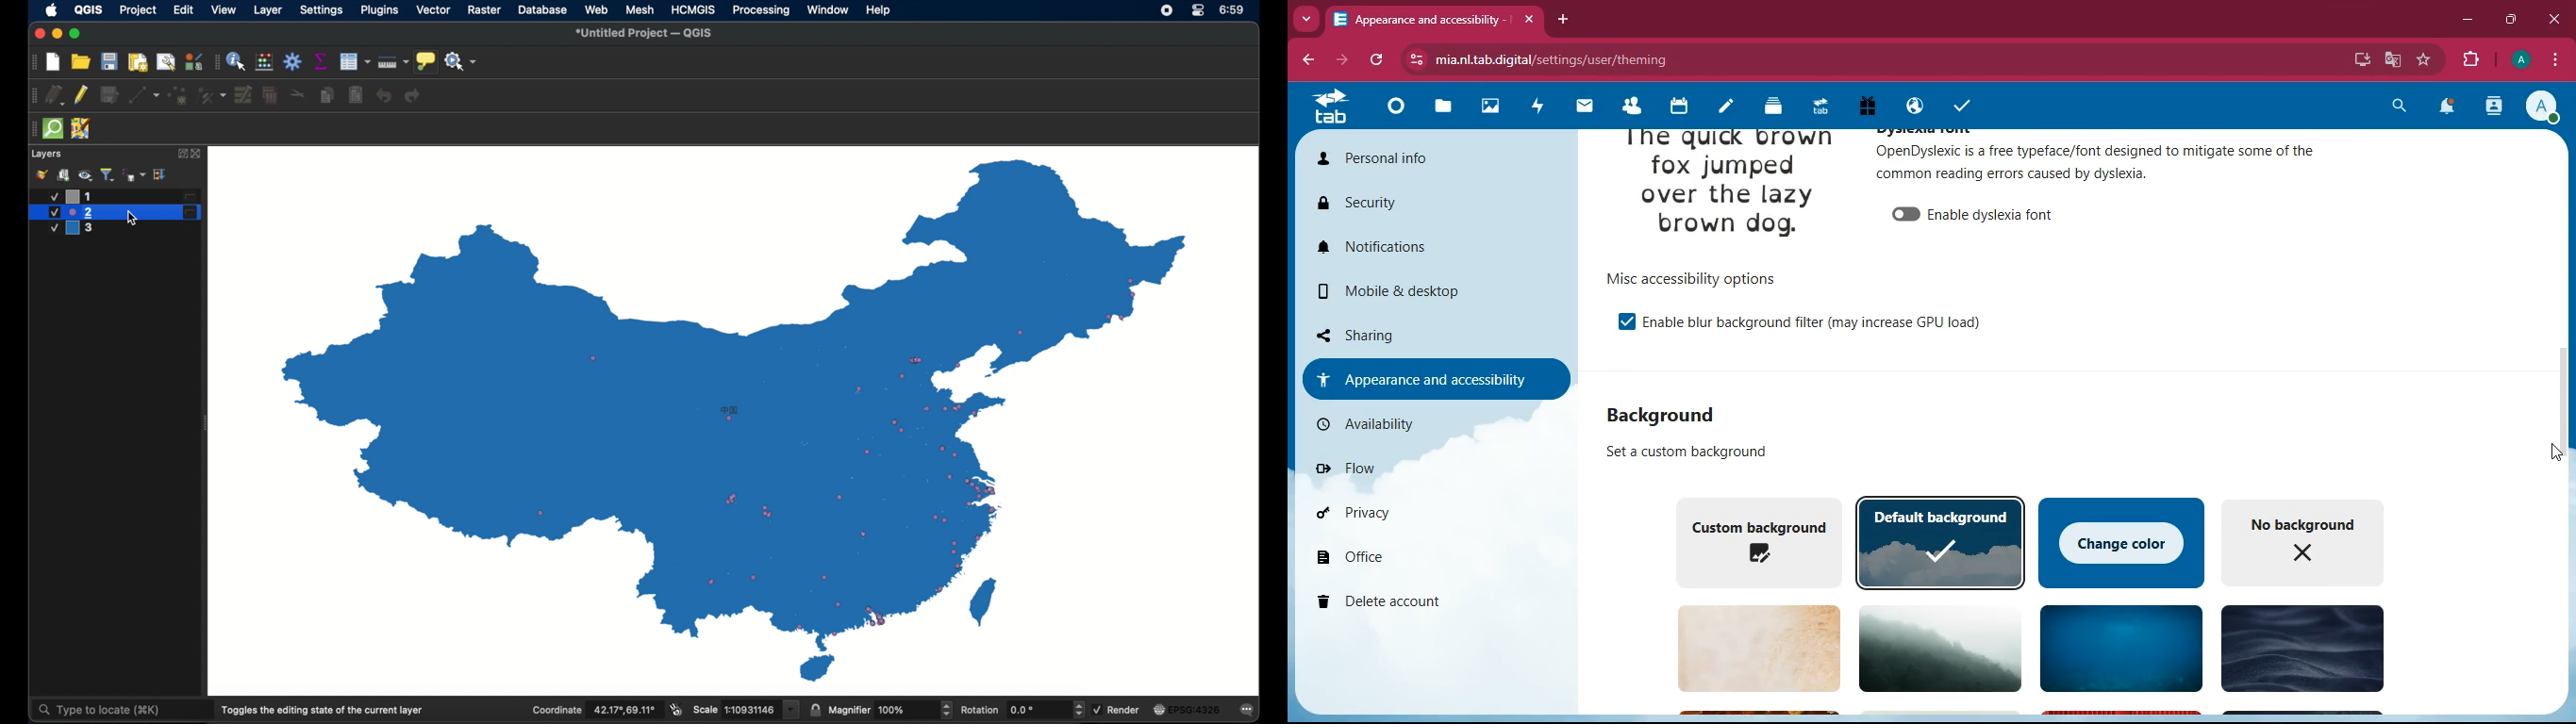  What do you see at coordinates (1308, 17) in the screenshot?
I see `more` at bounding box center [1308, 17].